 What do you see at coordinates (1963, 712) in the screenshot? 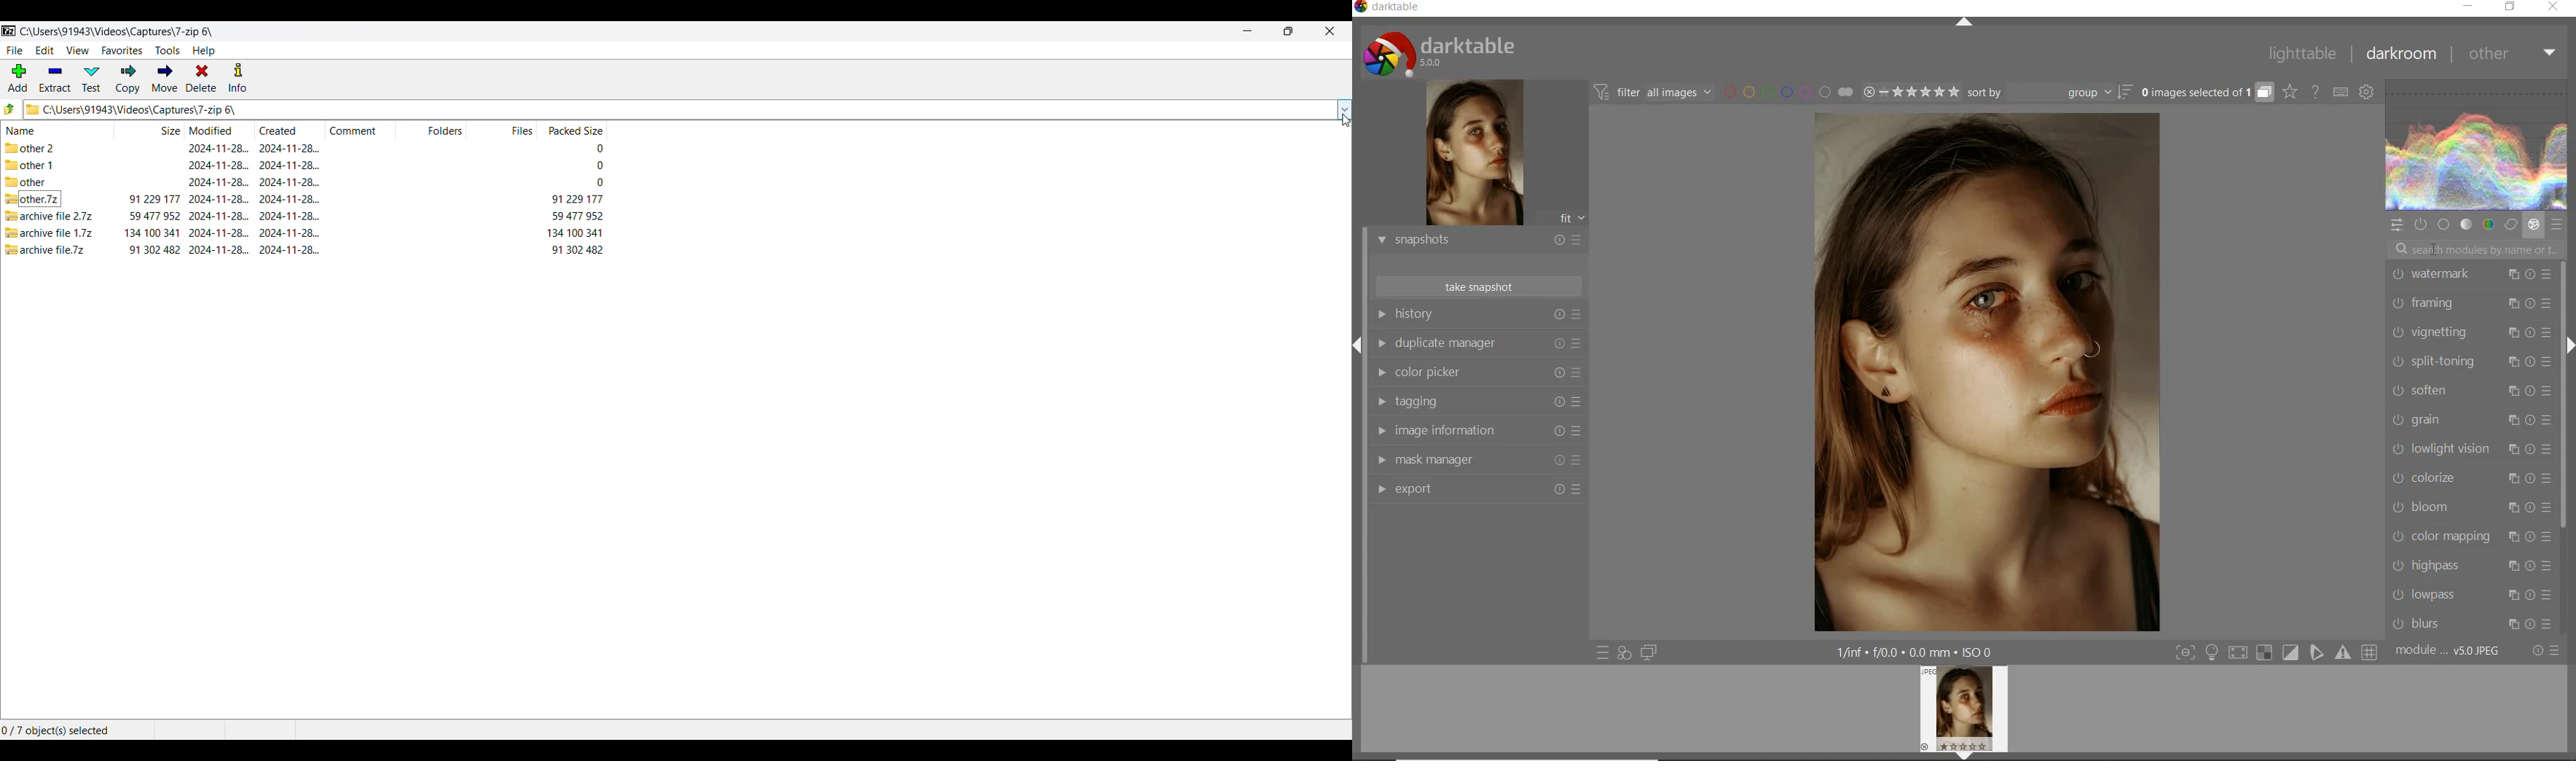
I see `image preview` at bounding box center [1963, 712].